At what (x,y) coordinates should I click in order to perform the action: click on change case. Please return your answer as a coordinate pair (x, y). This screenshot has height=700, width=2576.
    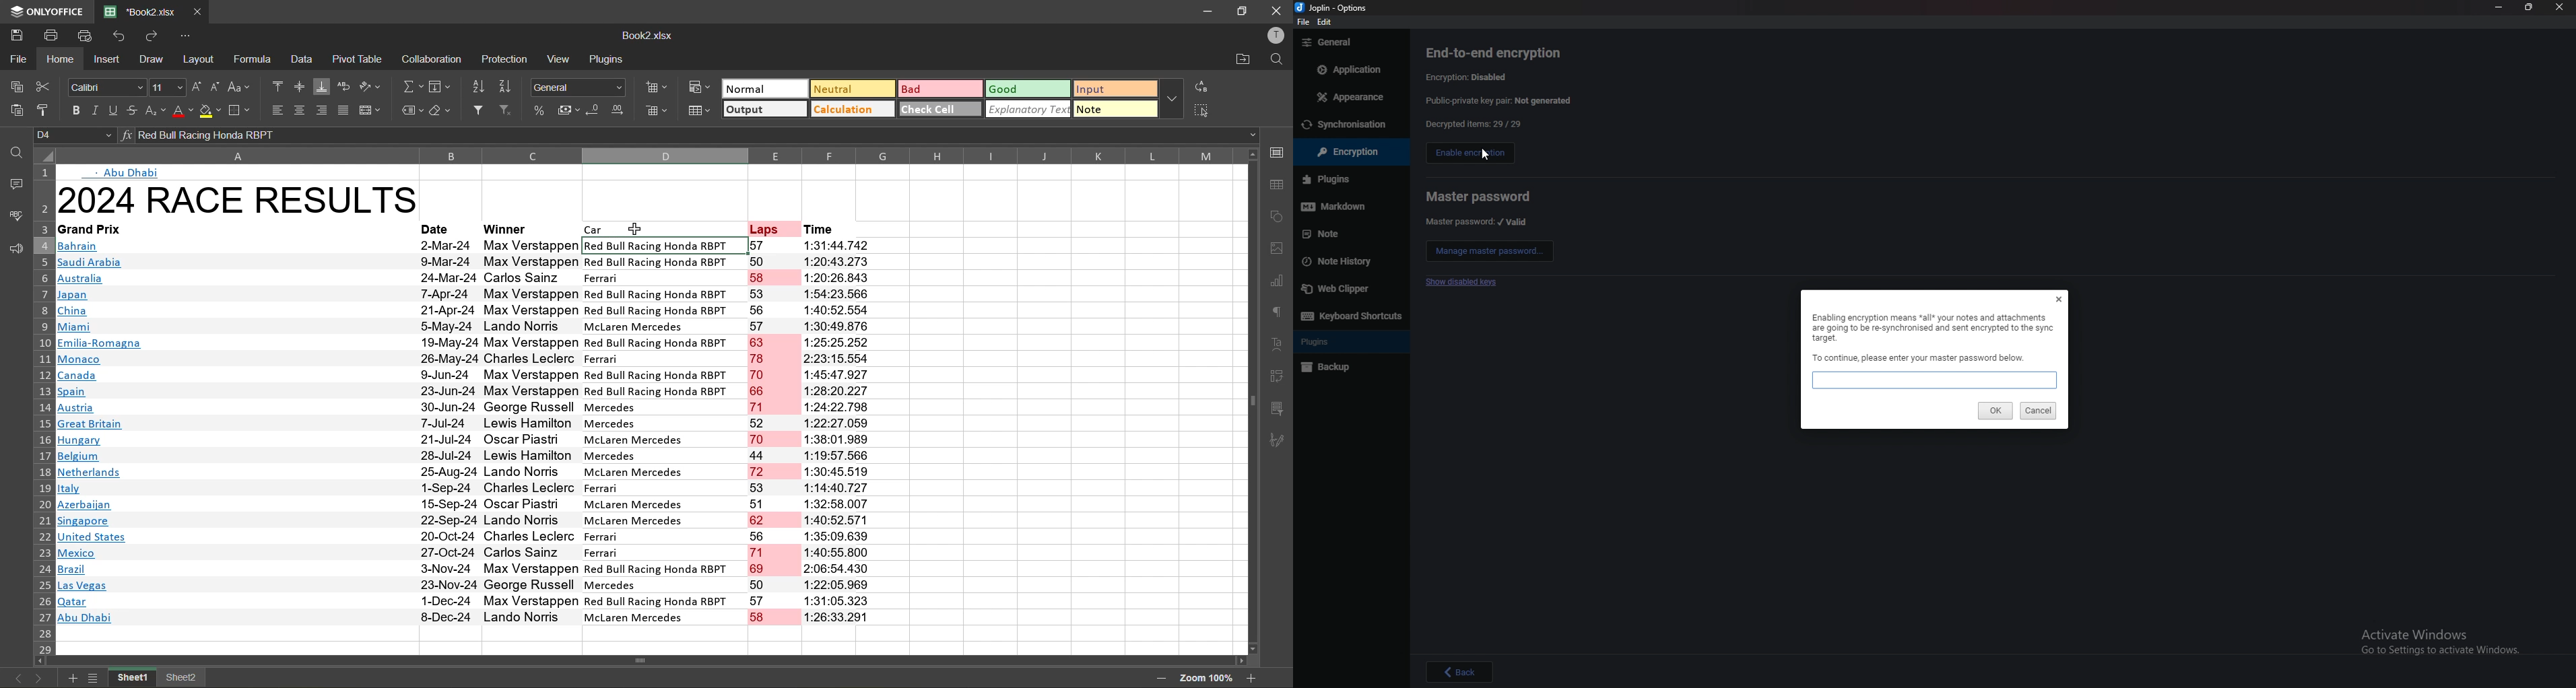
    Looking at the image, I should click on (241, 88).